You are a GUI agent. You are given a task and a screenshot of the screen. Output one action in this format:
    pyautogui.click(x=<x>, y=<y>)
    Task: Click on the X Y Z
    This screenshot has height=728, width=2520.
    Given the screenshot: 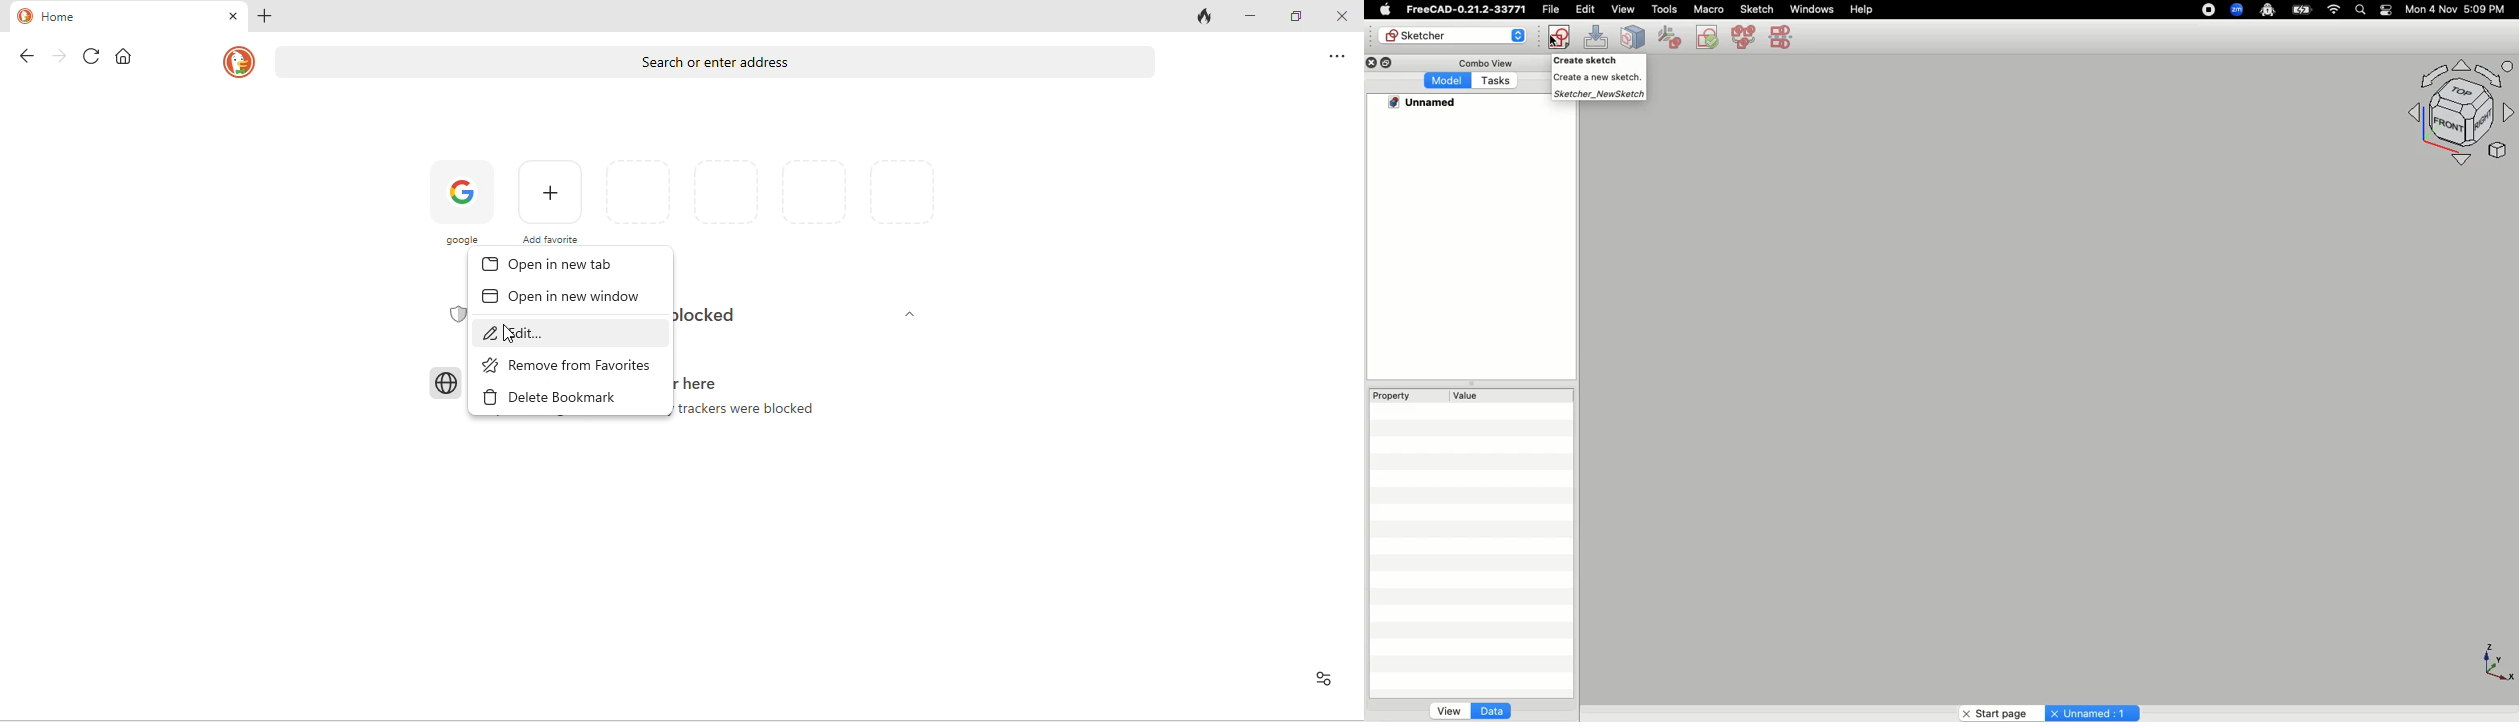 What is the action you would take?
    pyautogui.click(x=2494, y=663)
    